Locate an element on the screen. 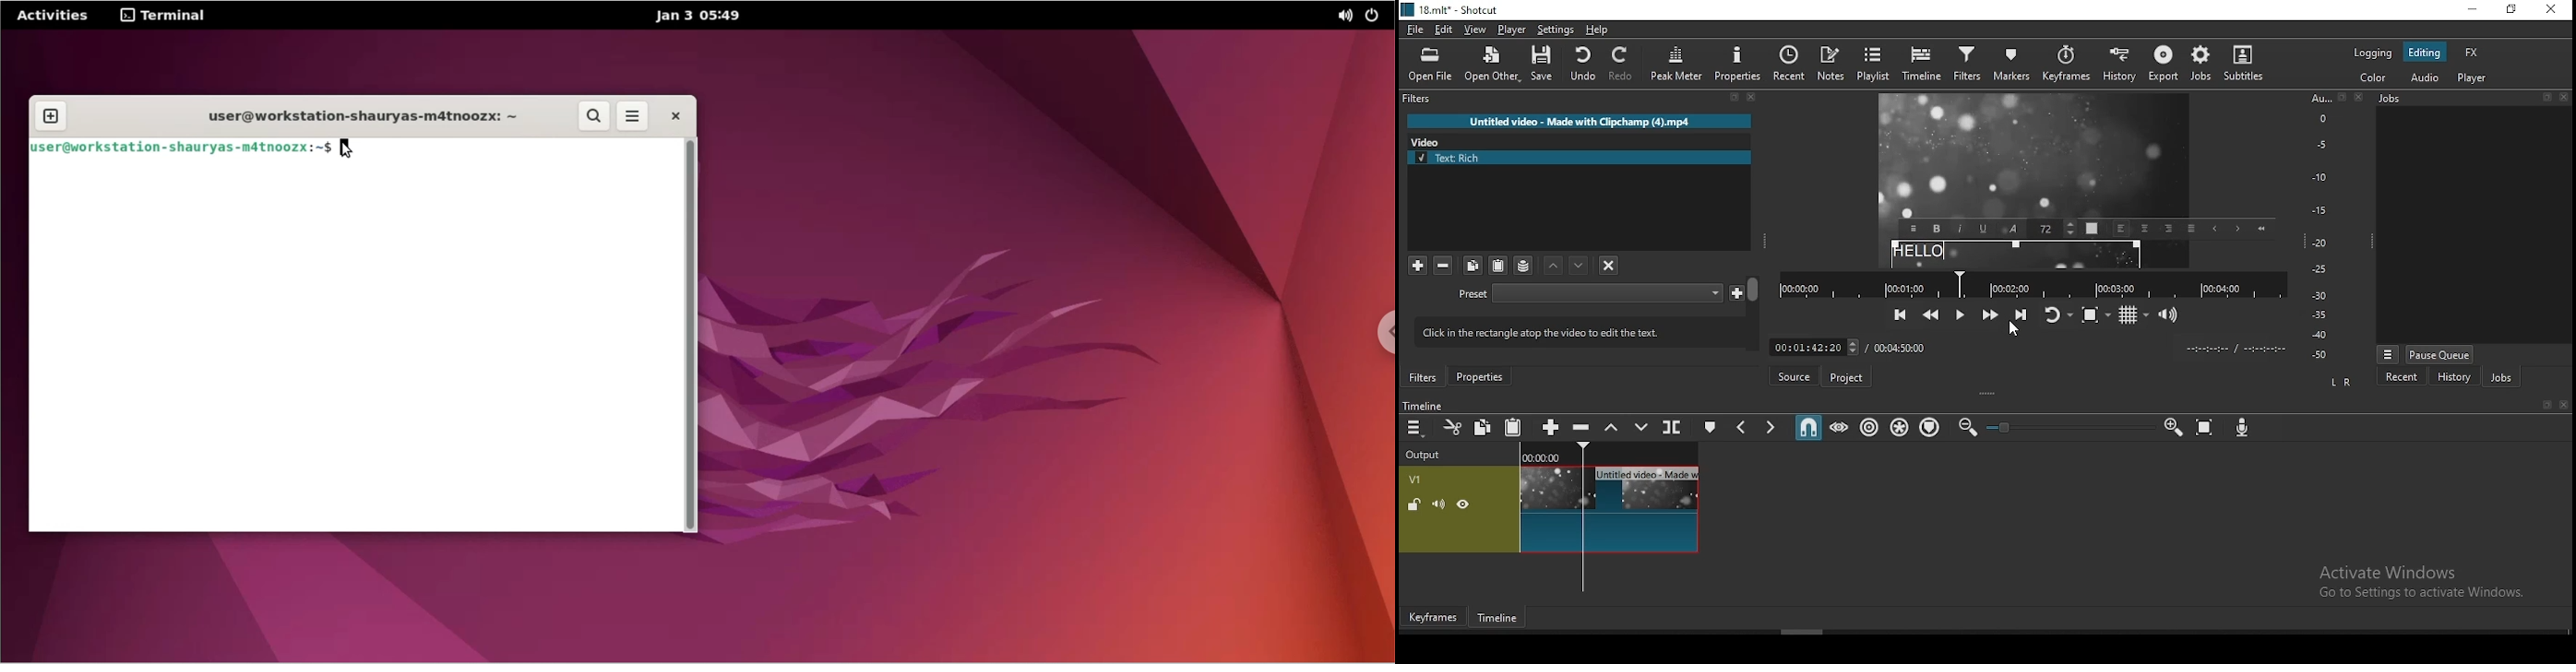  total time is located at coordinates (1902, 347).